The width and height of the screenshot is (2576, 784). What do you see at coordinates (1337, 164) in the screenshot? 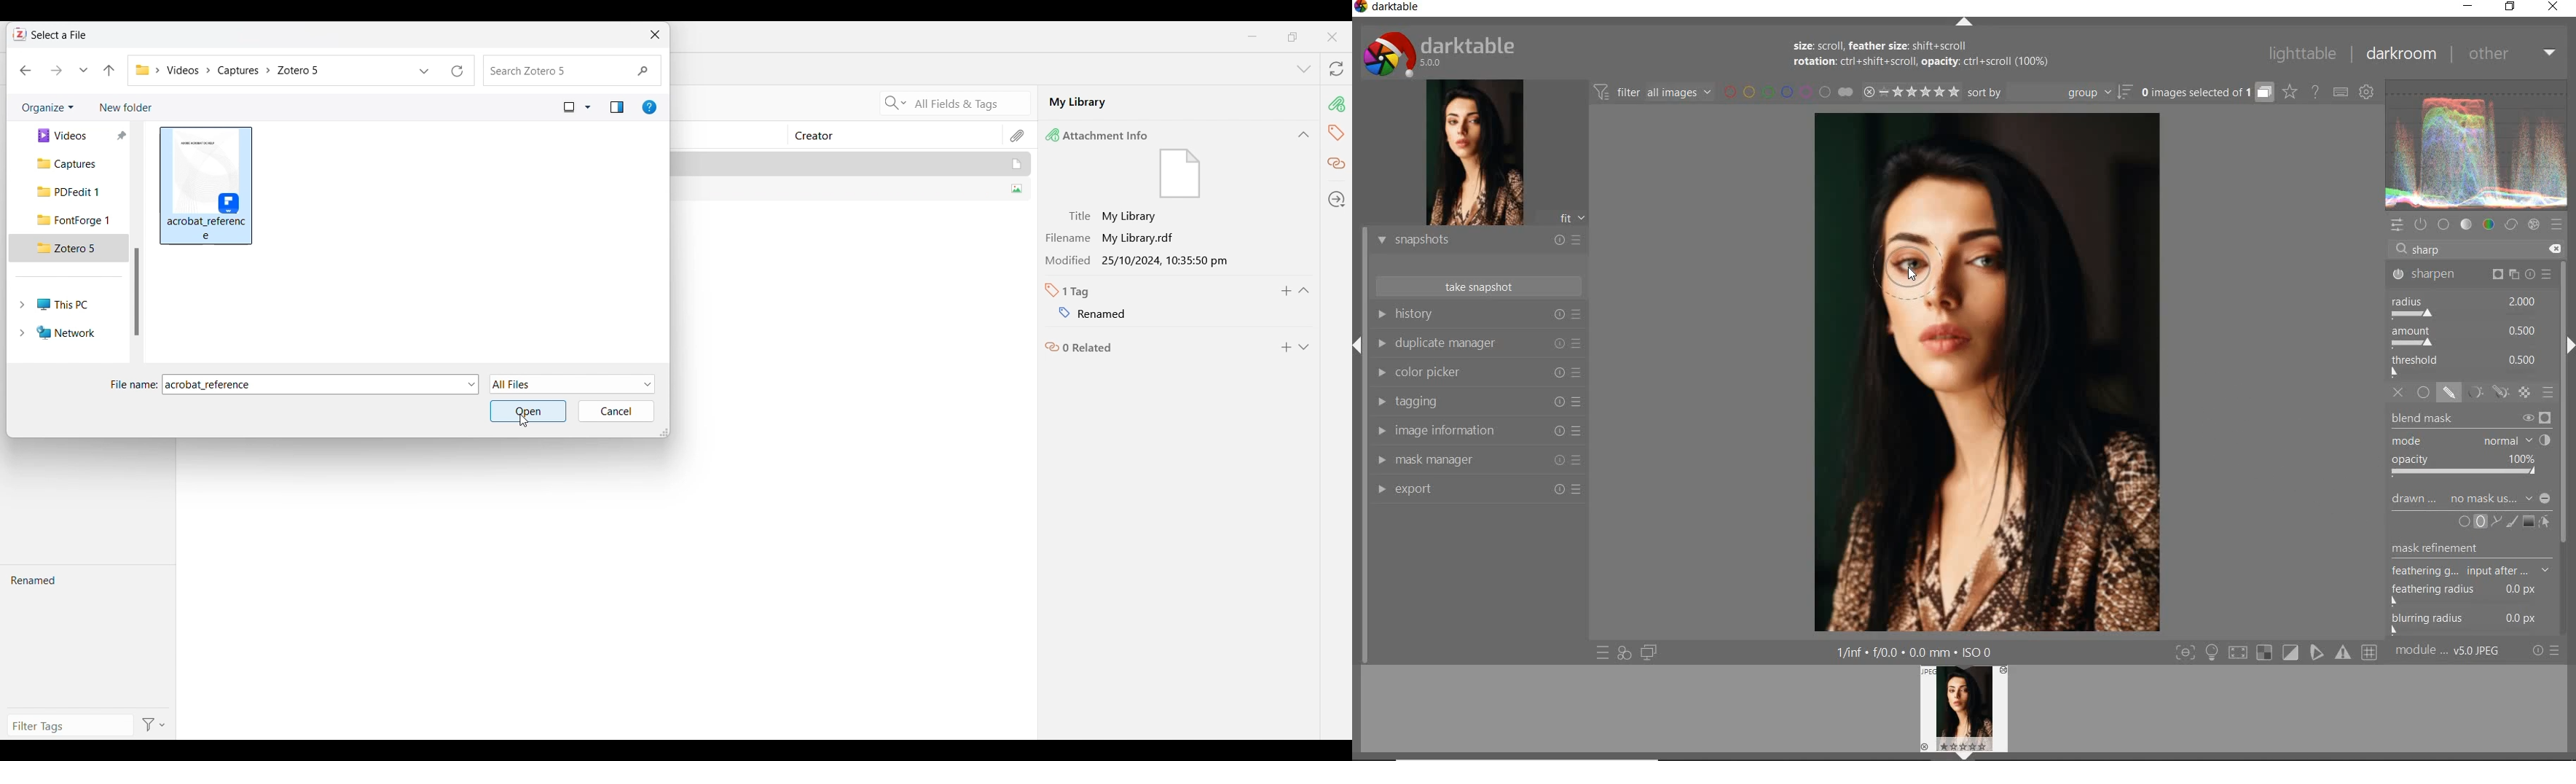
I see `Related` at bounding box center [1337, 164].